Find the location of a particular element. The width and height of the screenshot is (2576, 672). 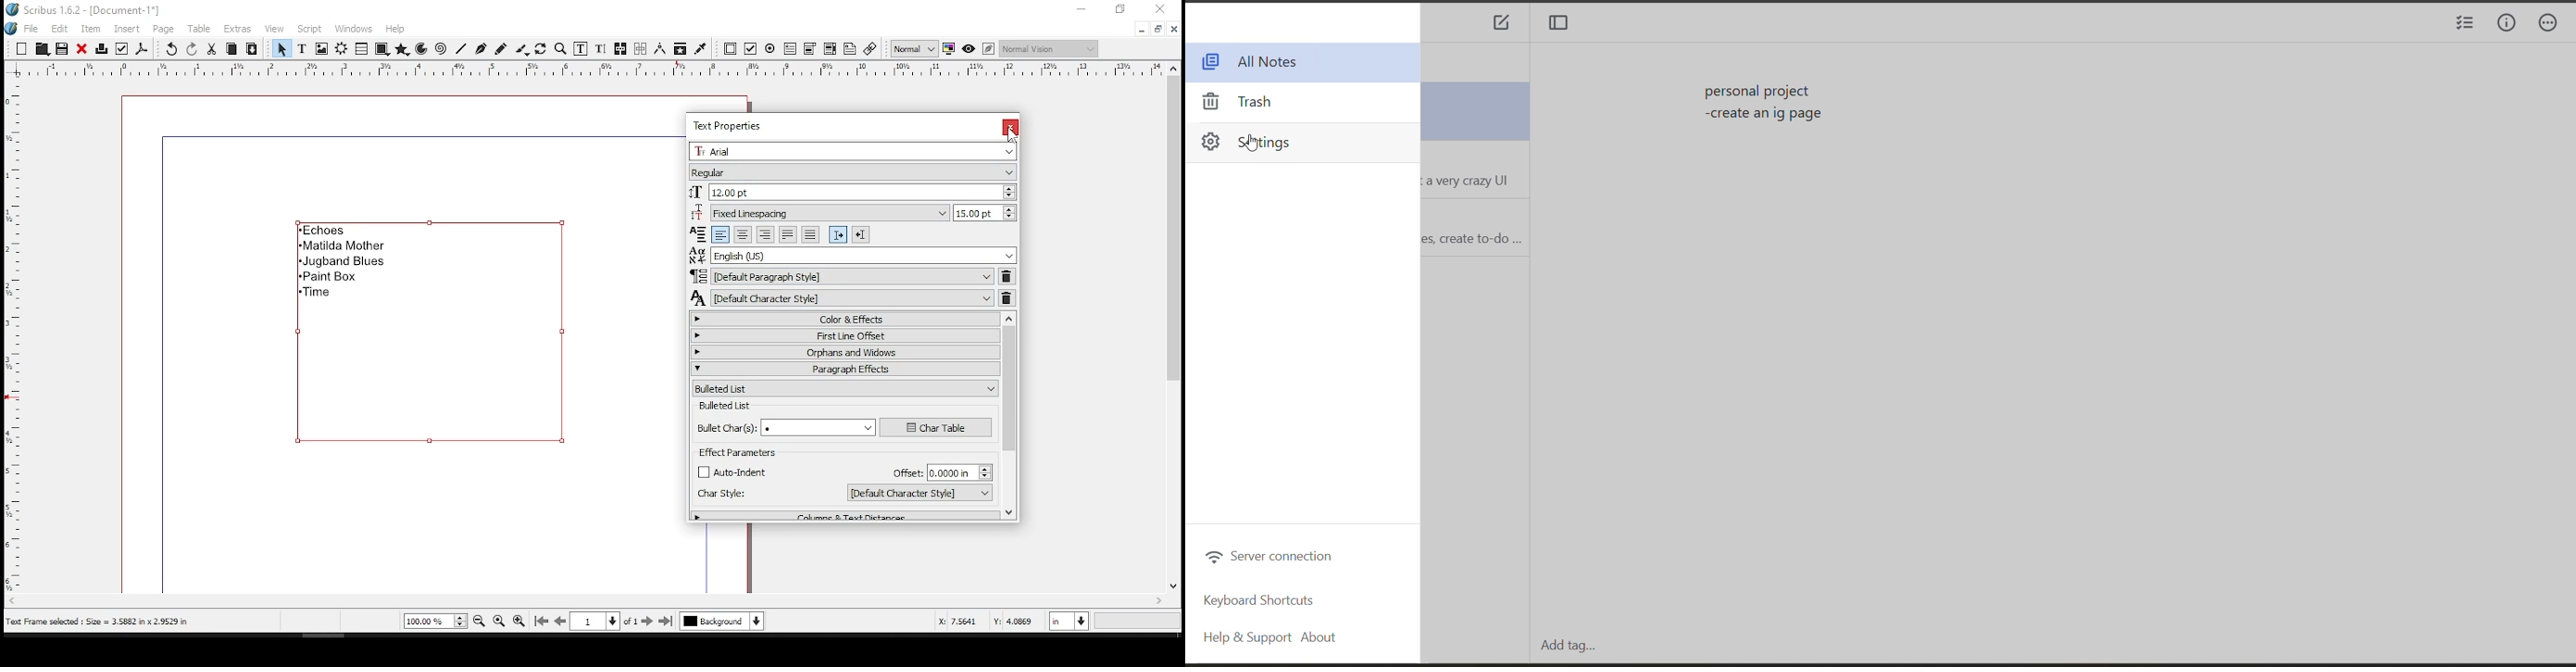

zoom out is located at coordinates (479, 621).